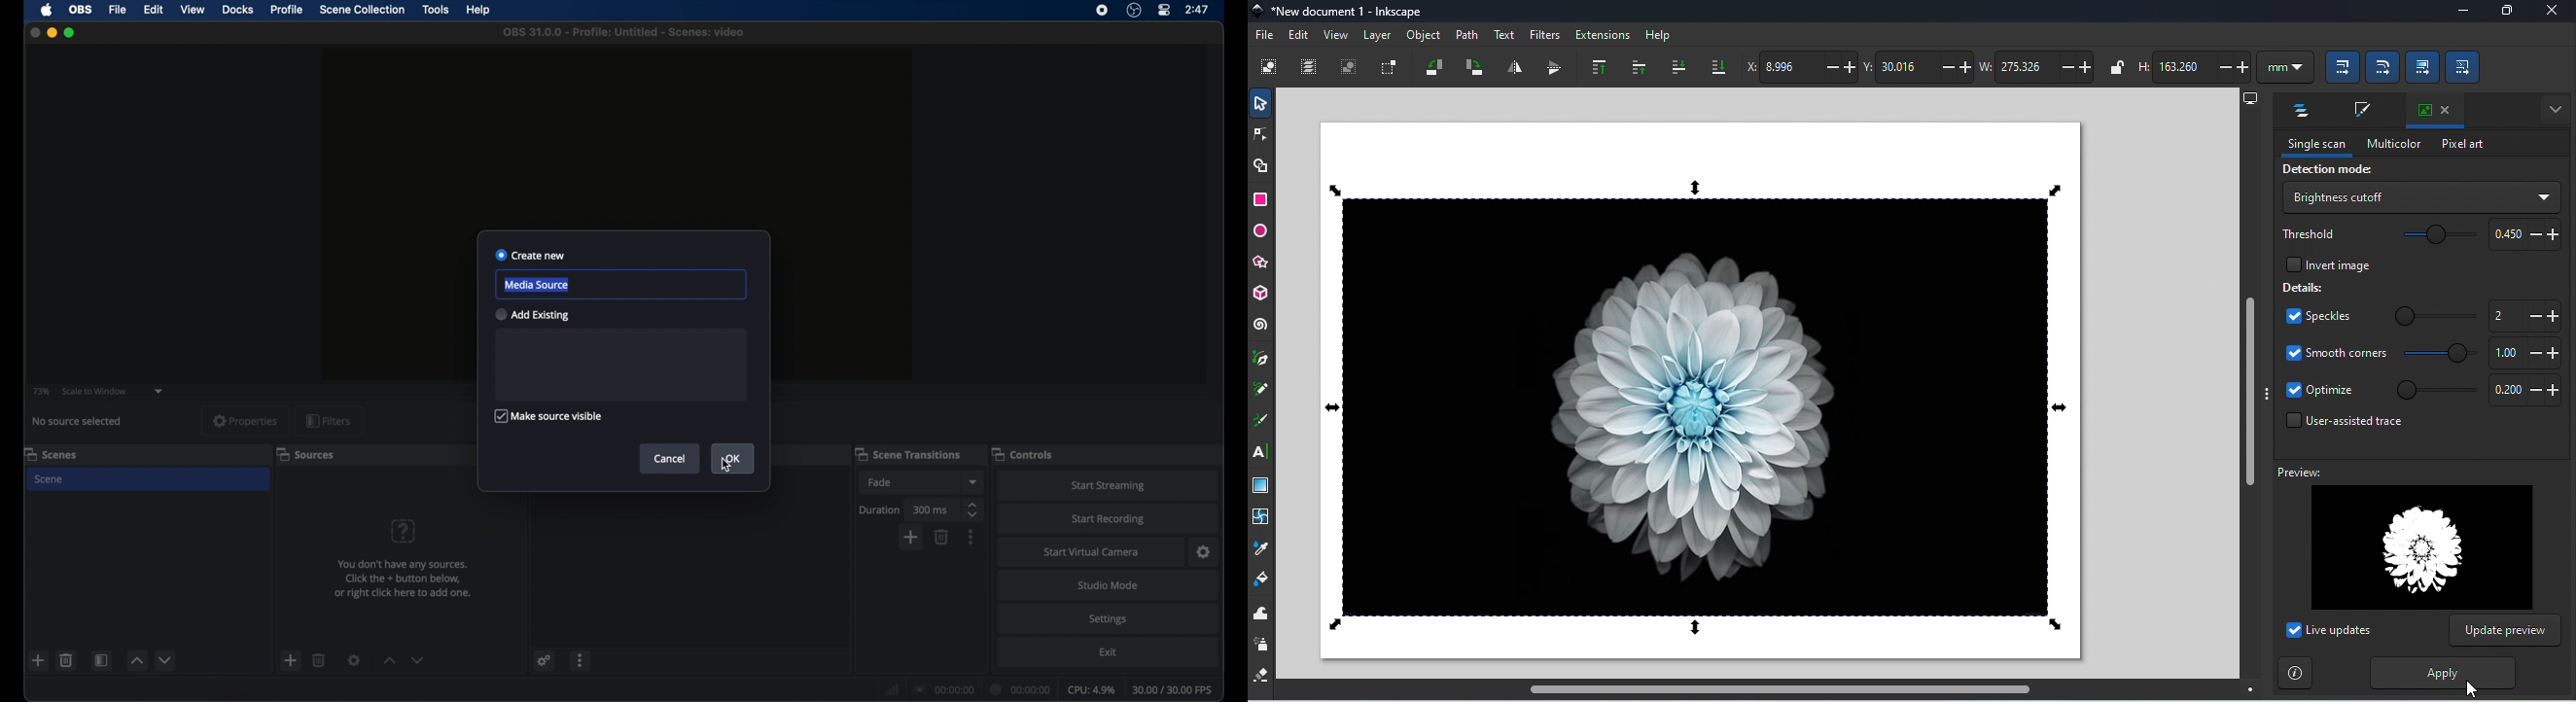 Image resolution: width=2576 pixels, height=728 pixels. Describe the element at coordinates (2433, 108) in the screenshot. I see `Close tab` at that location.